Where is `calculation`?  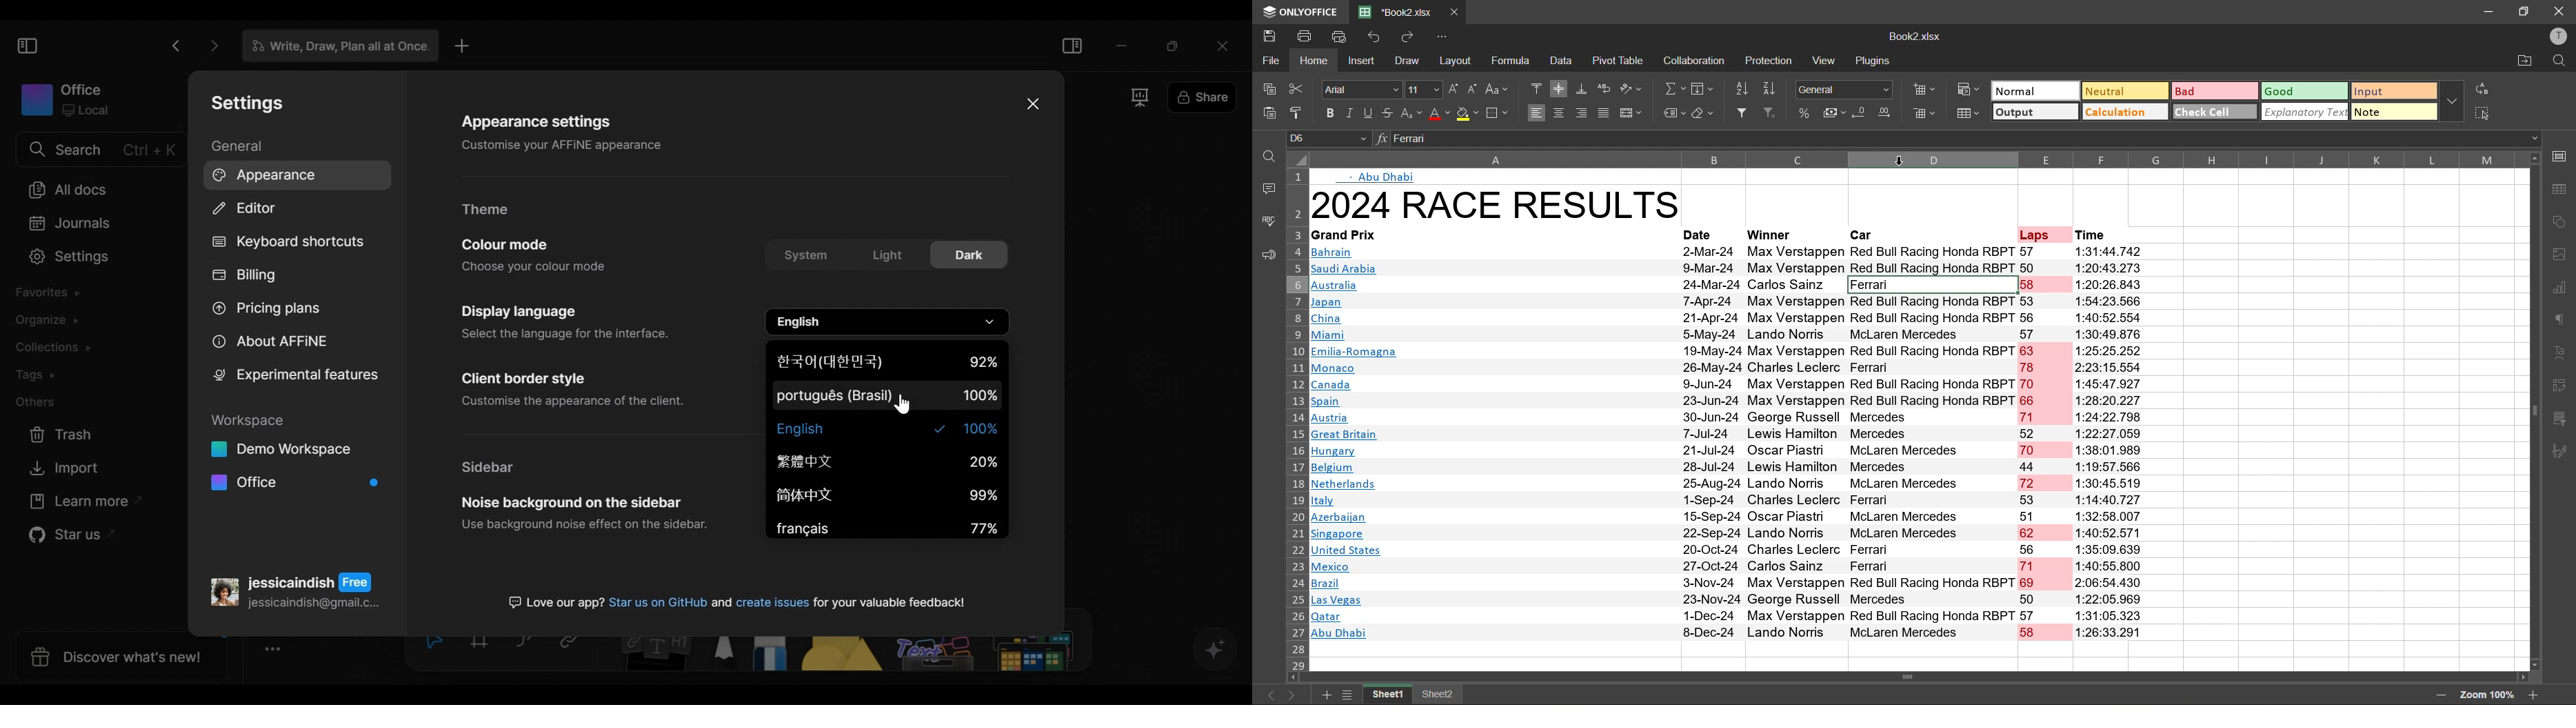
calculation is located at coordinates (2125, 113).